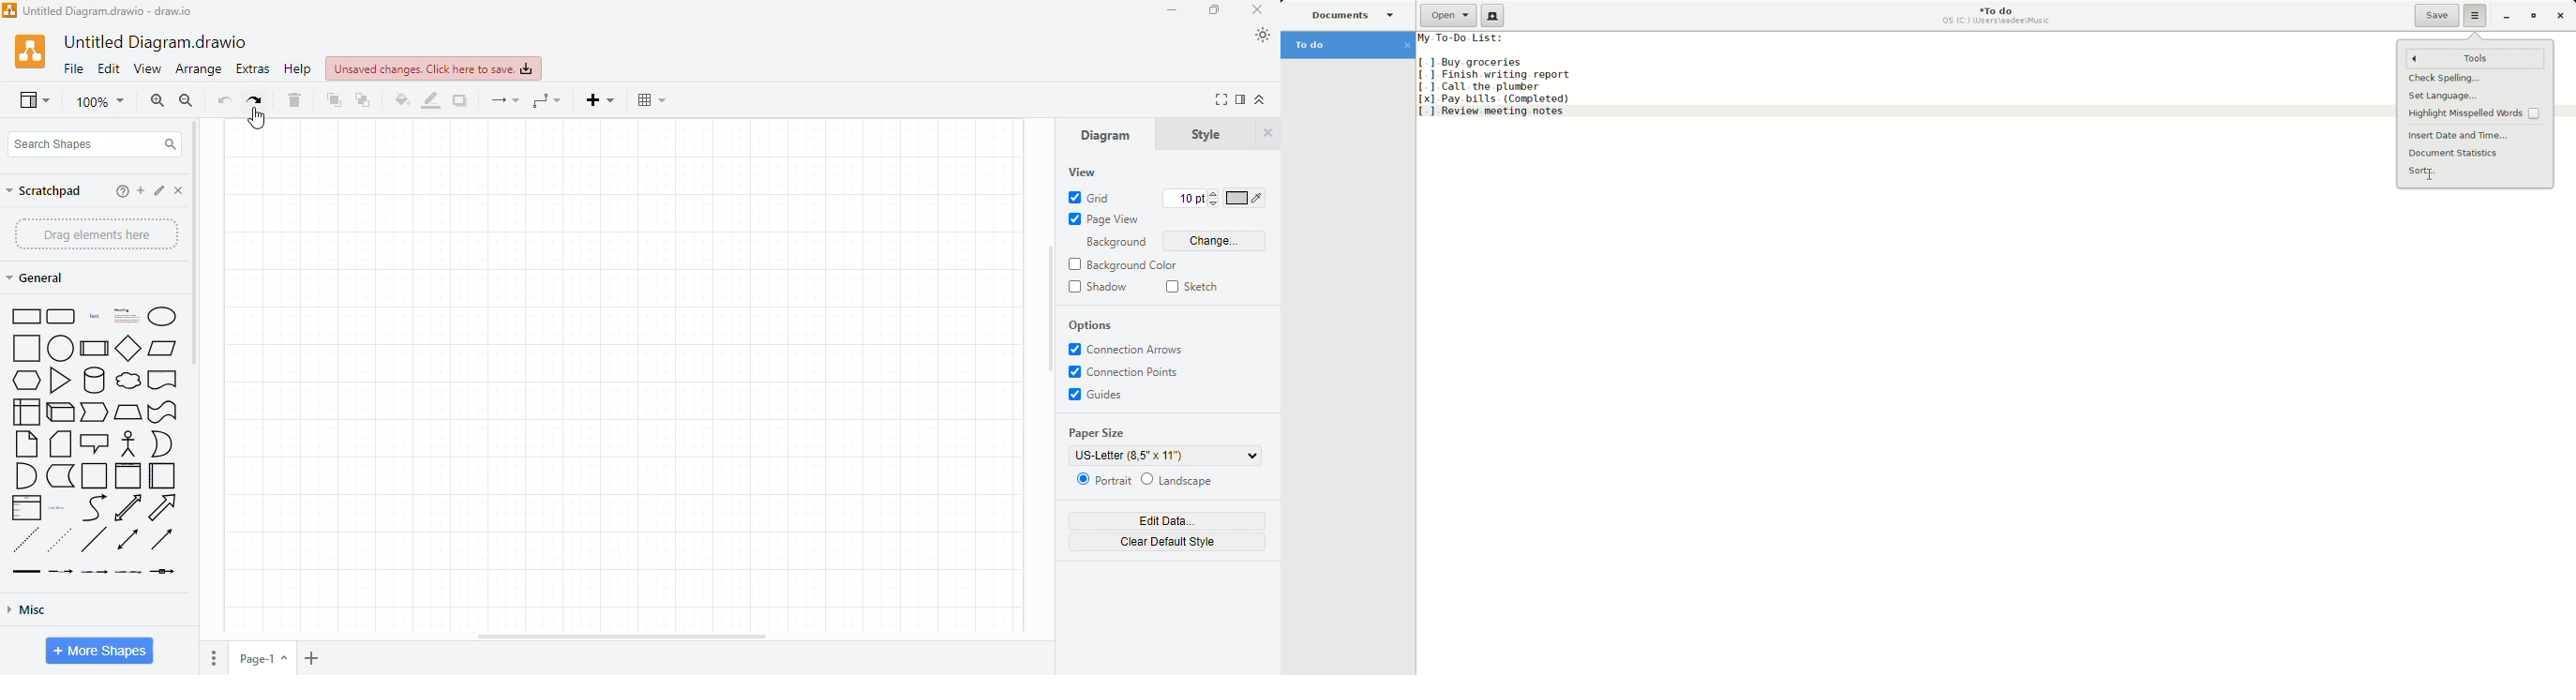 The image size is (2576, 700). Describe the element at coordinates (127, 476) in the screenshot. I see `vertical container` at that location.